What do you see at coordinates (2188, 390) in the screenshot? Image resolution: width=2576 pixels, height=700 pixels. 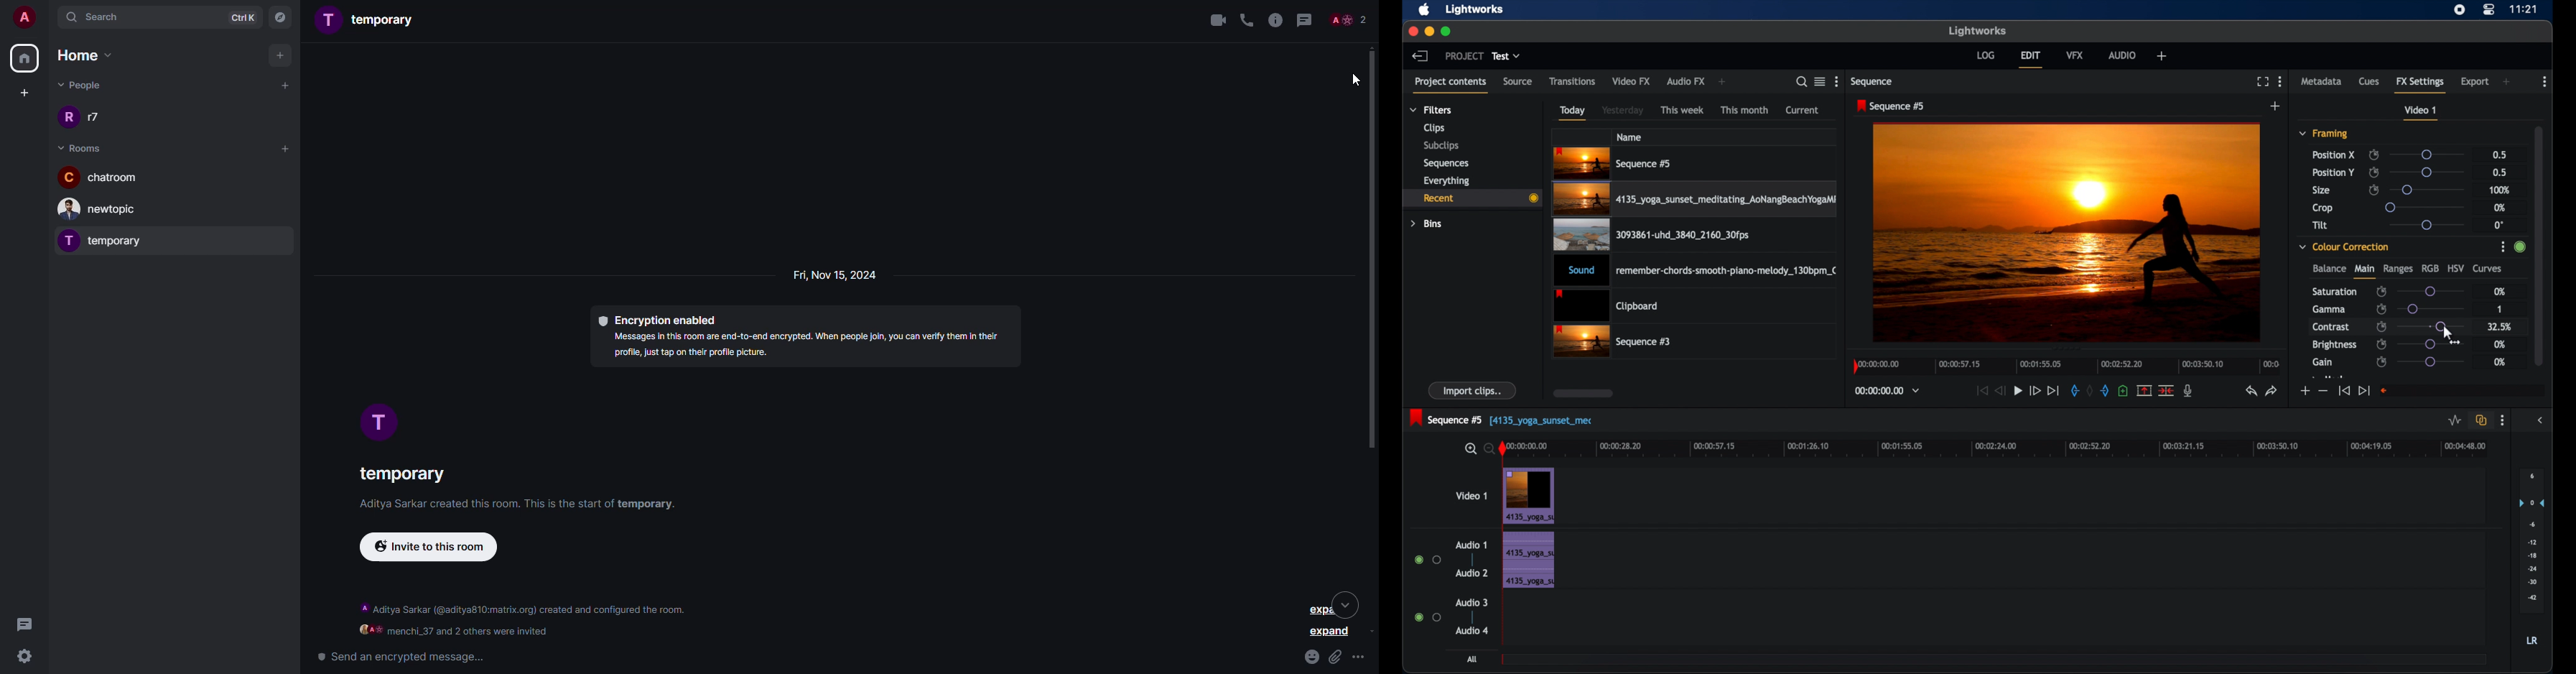 I see `mic` at bounding box center [2188, 390].